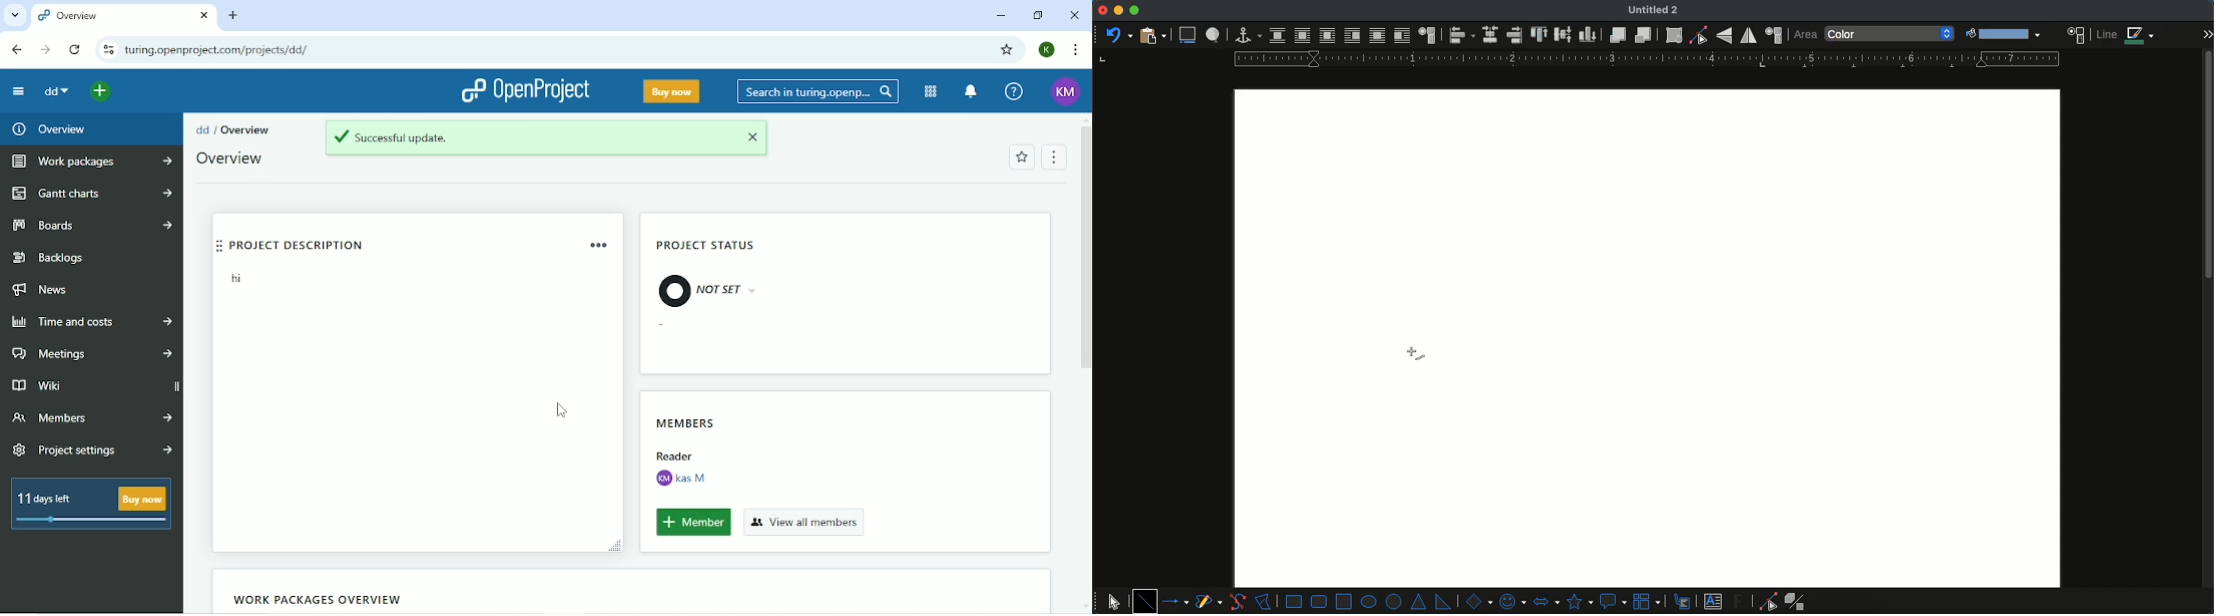 This screenshot has height=616, width=2240. I want to click on callout, so click(1612, 602).